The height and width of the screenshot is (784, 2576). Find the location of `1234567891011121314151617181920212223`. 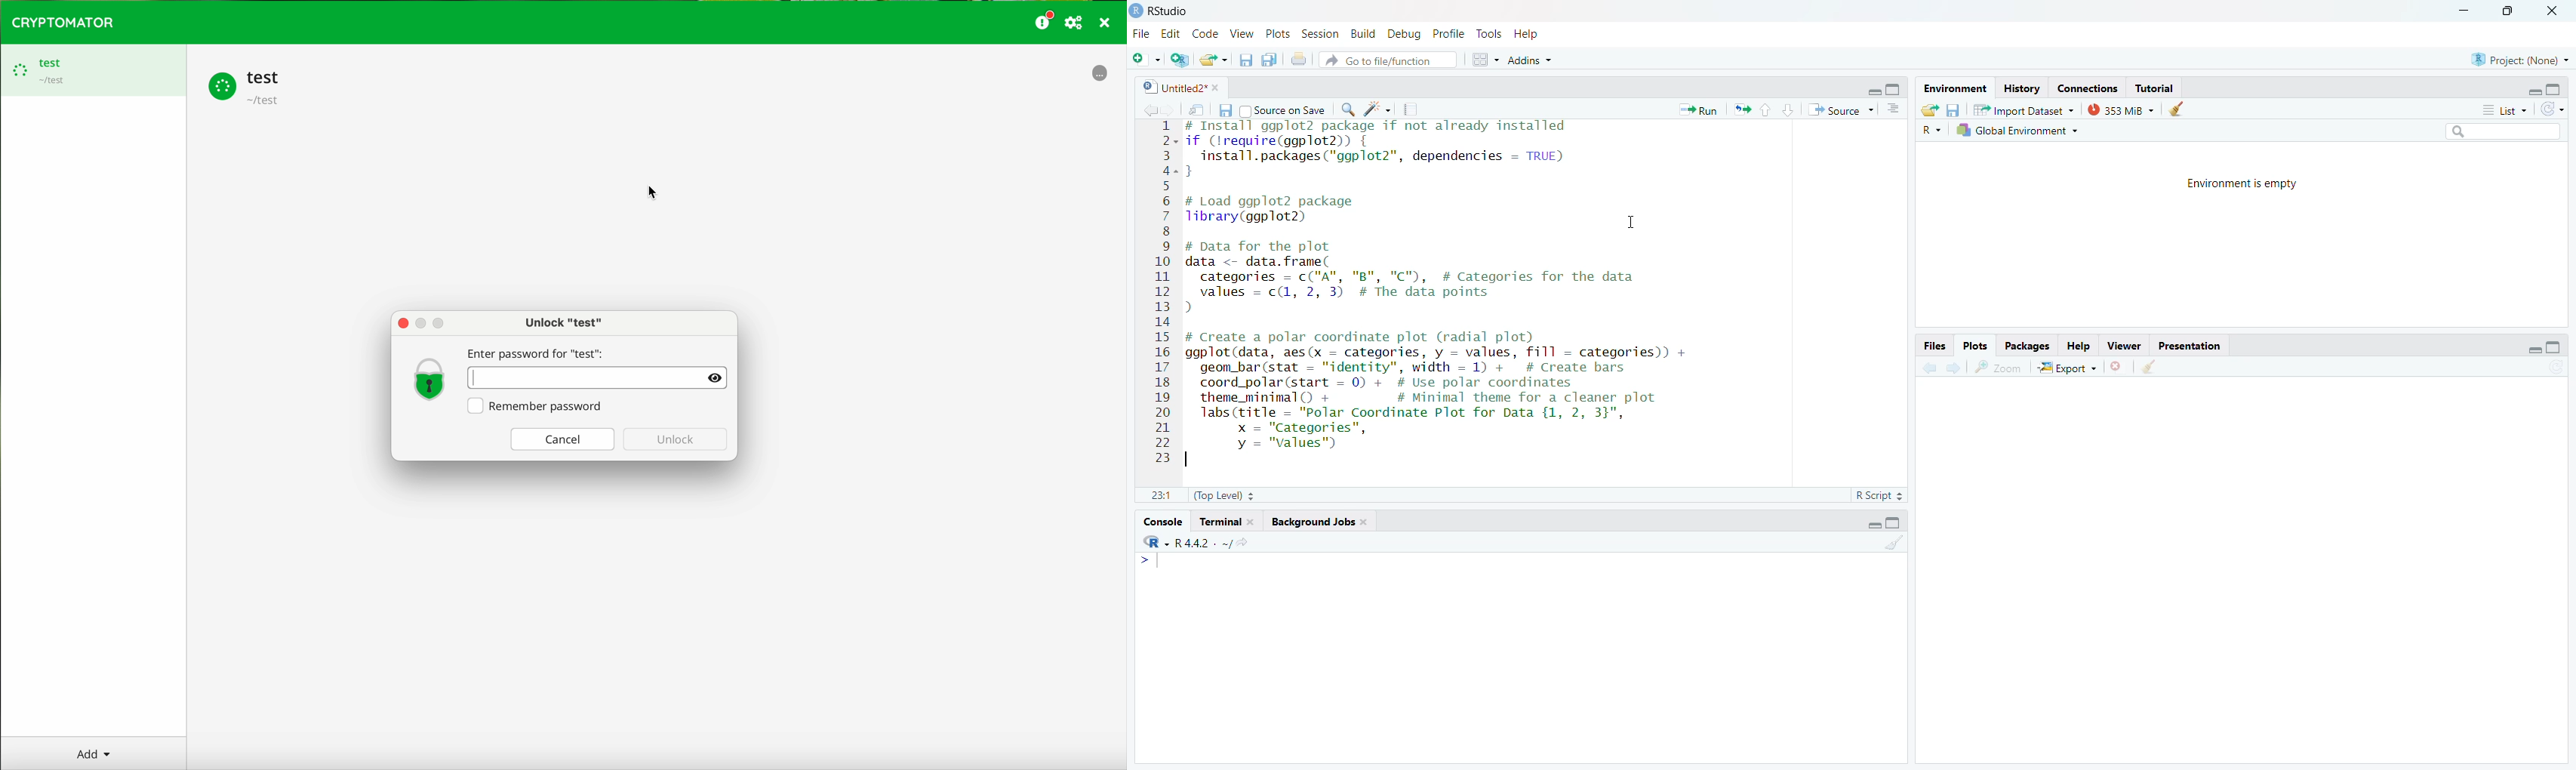

1234567891011121314151617181920212223 is located at coordinates (1159, 293).